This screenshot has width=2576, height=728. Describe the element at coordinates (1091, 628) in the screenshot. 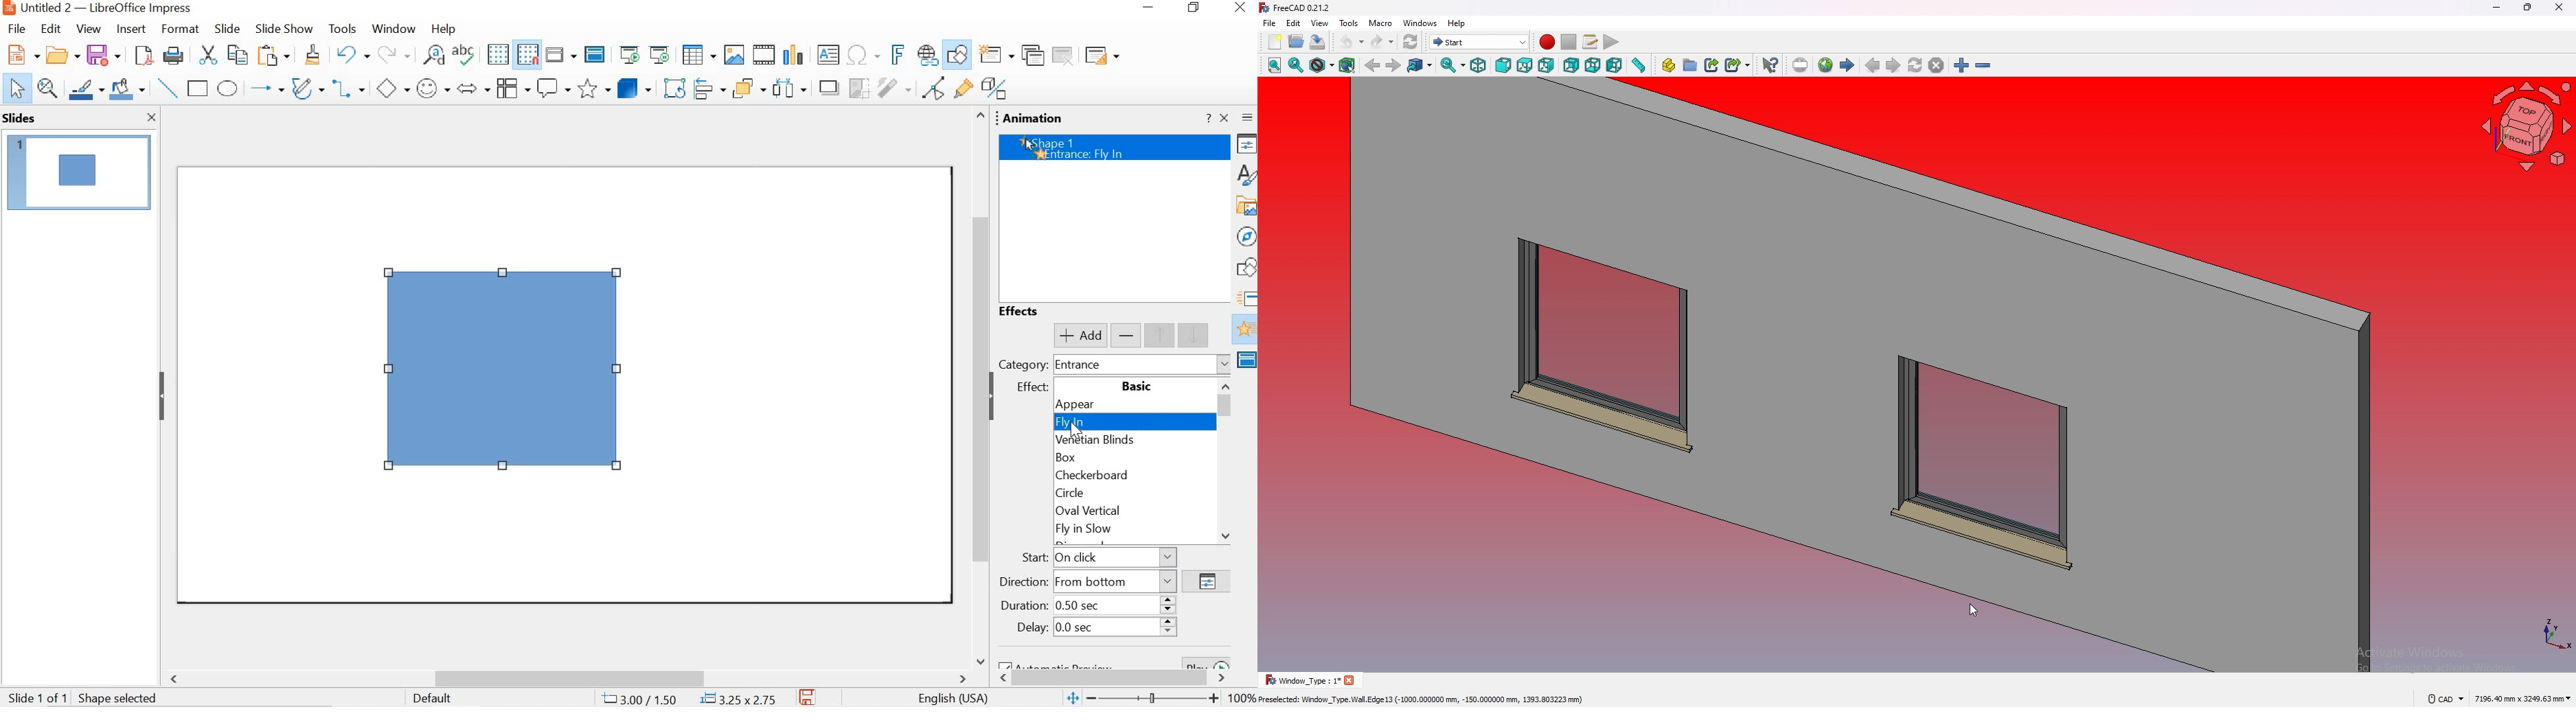

I see `delay` at that location.